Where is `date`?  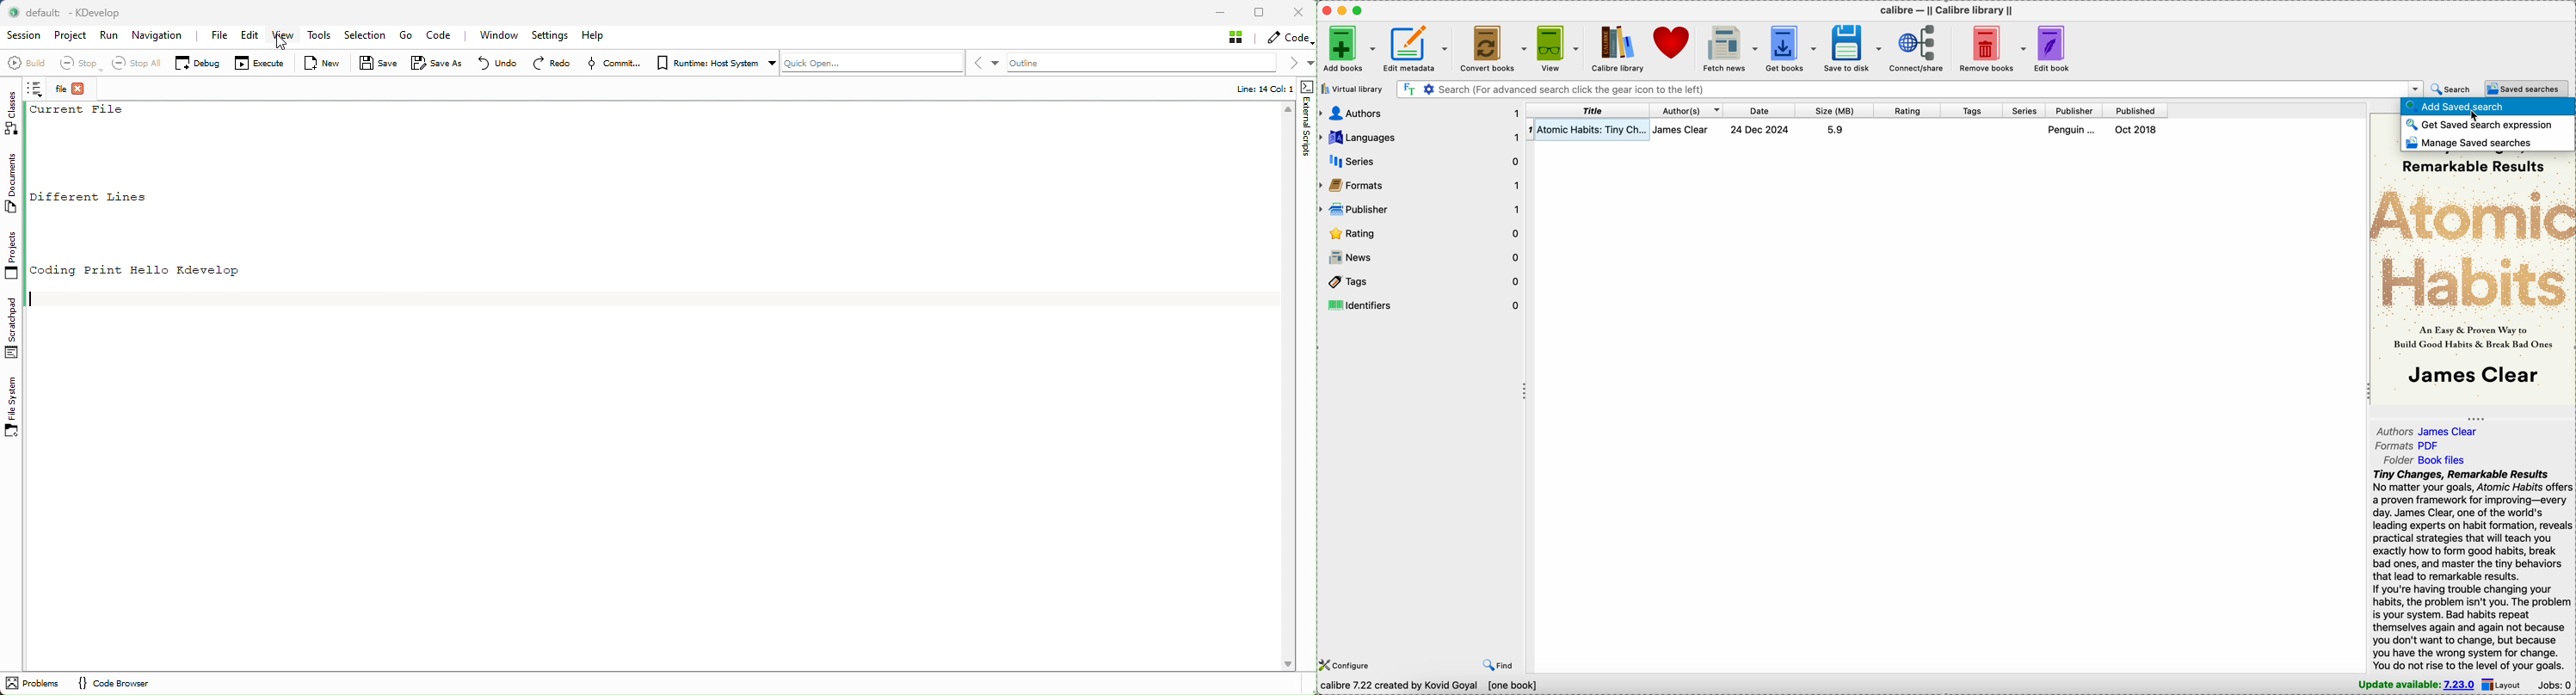 date is located at coordinates (1760, 110).